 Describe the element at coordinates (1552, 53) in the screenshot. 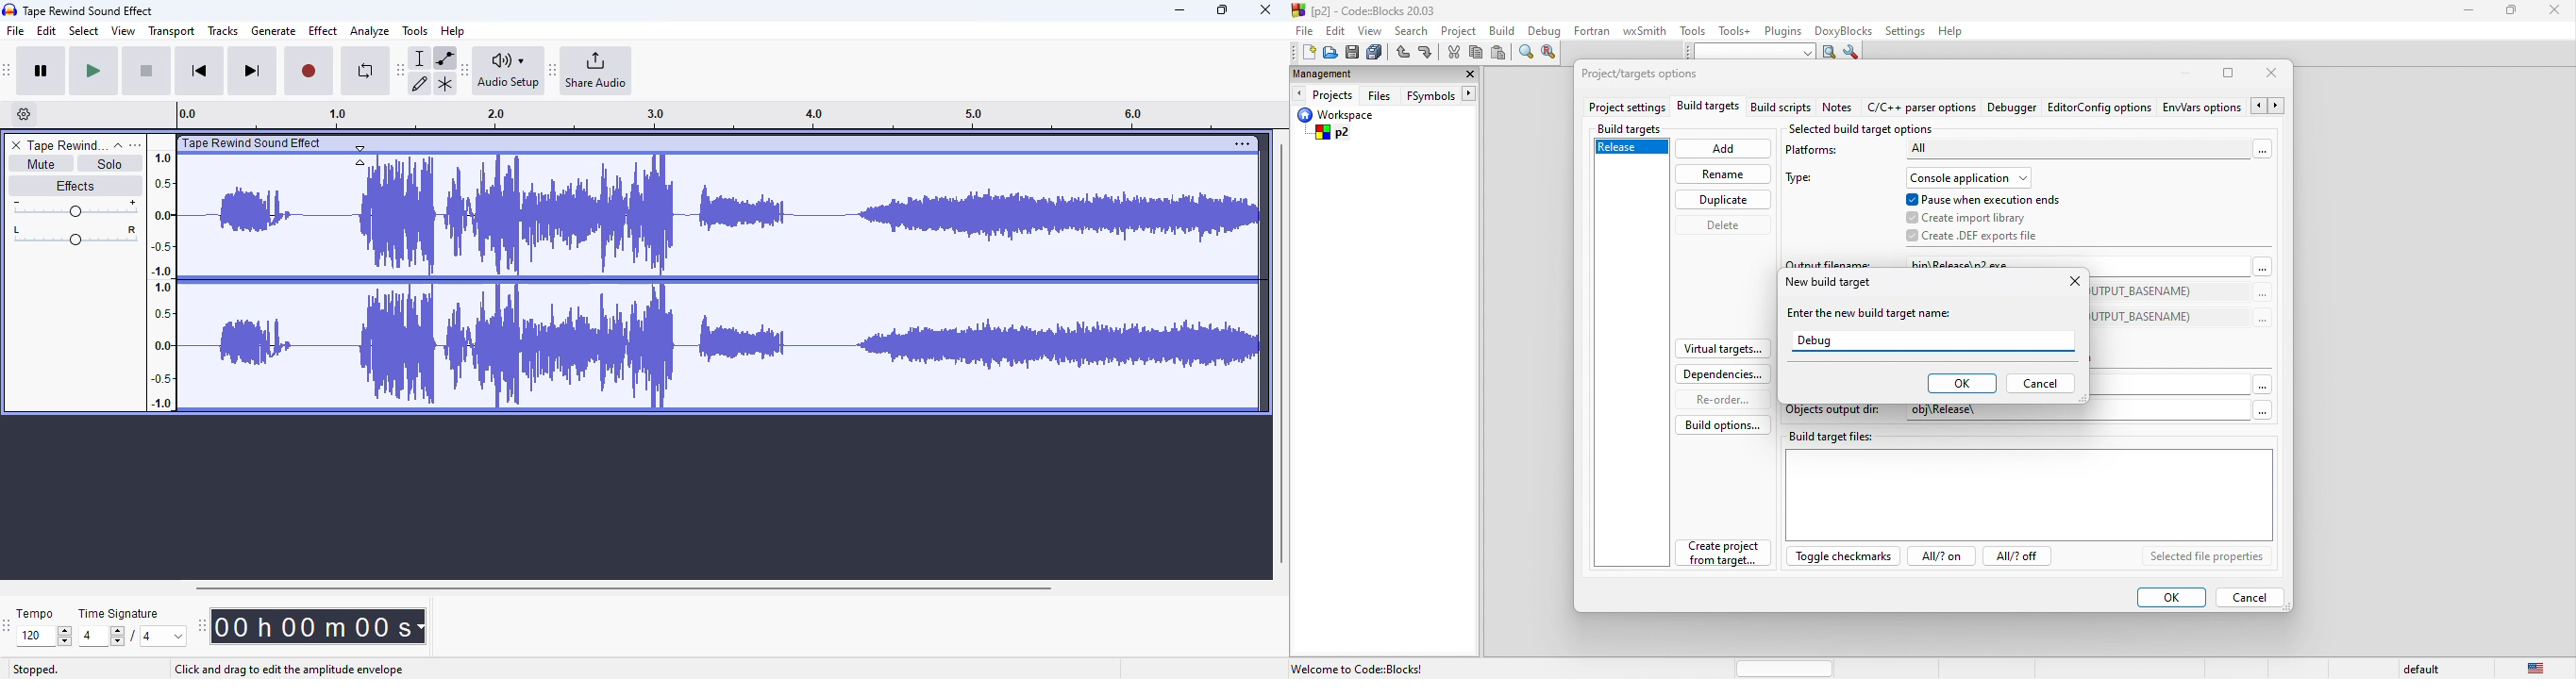

I see `replace` at that location.